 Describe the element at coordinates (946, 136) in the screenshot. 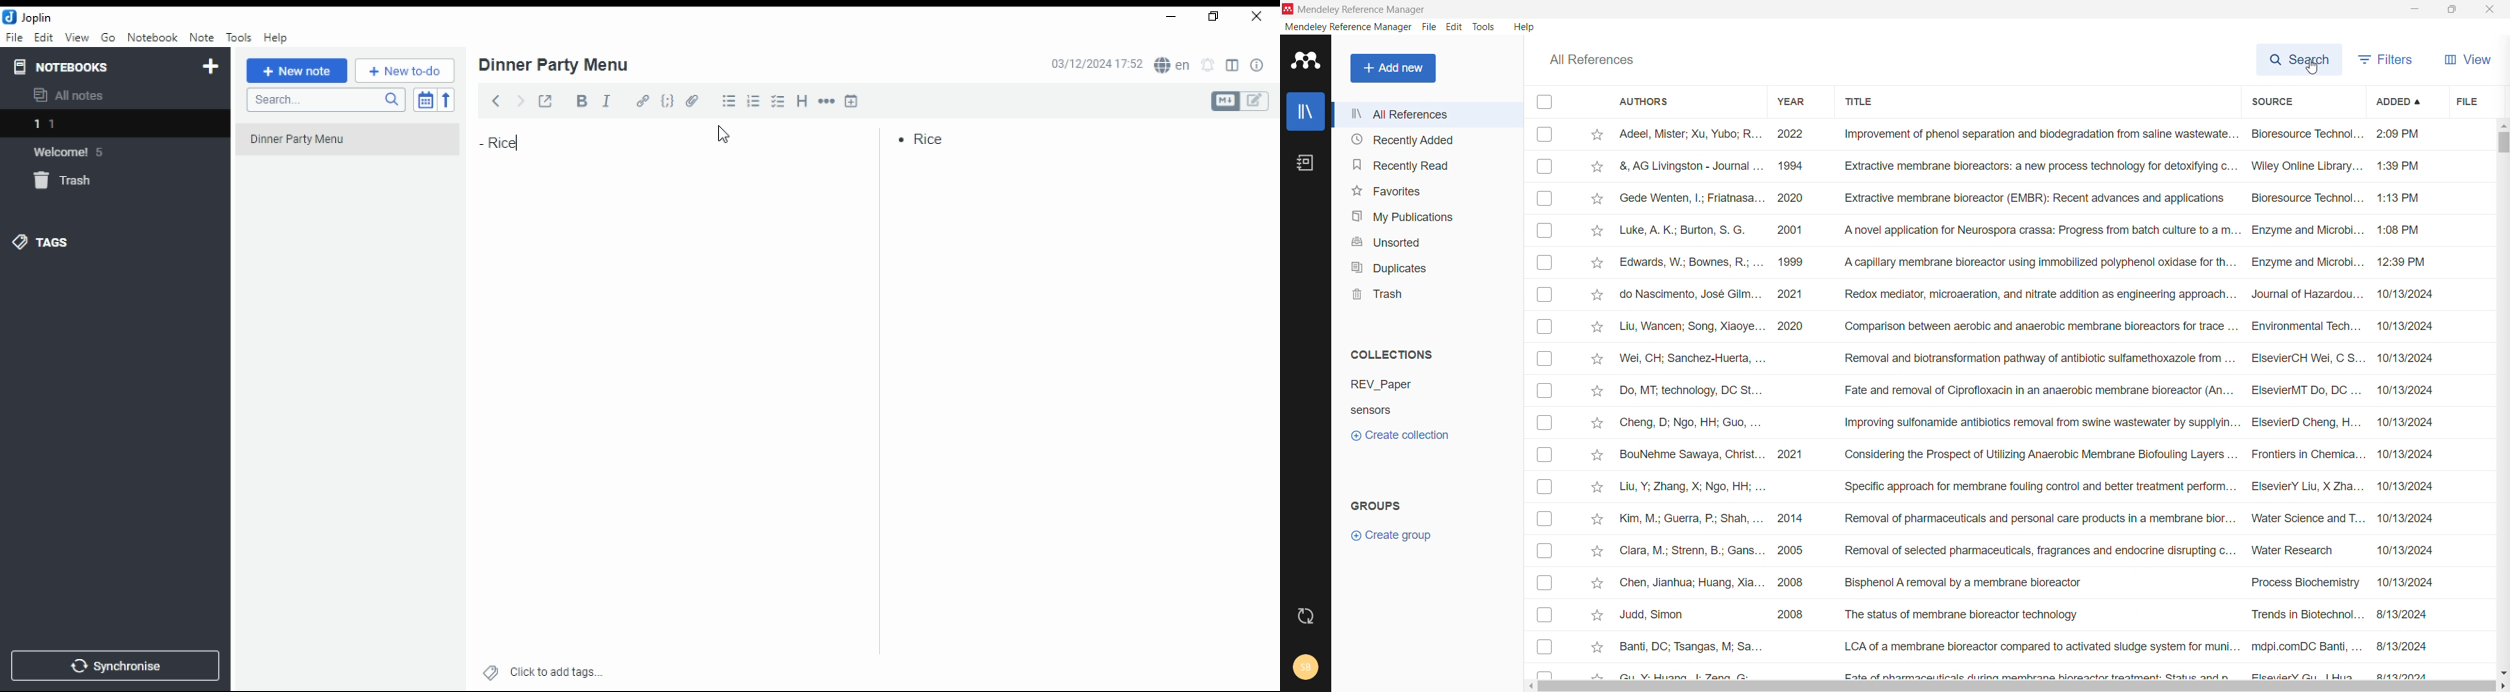

I see `rice` at that location.